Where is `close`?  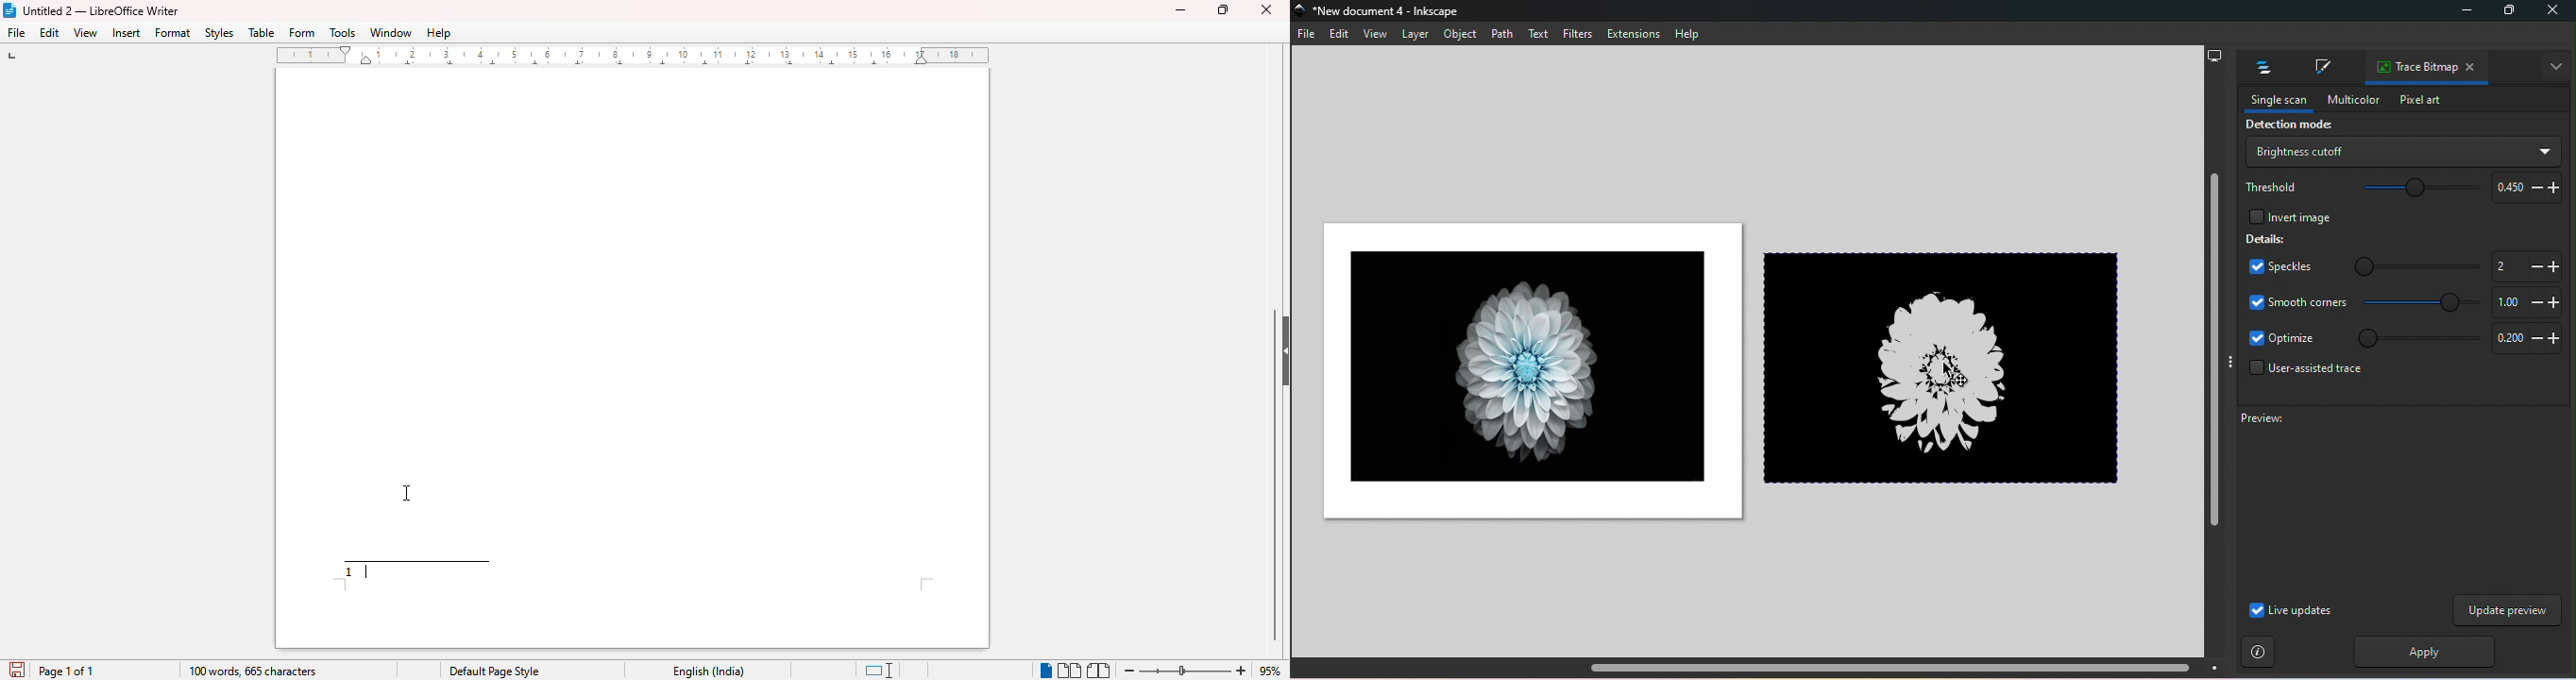
close is located at coordinates (2554, 12).